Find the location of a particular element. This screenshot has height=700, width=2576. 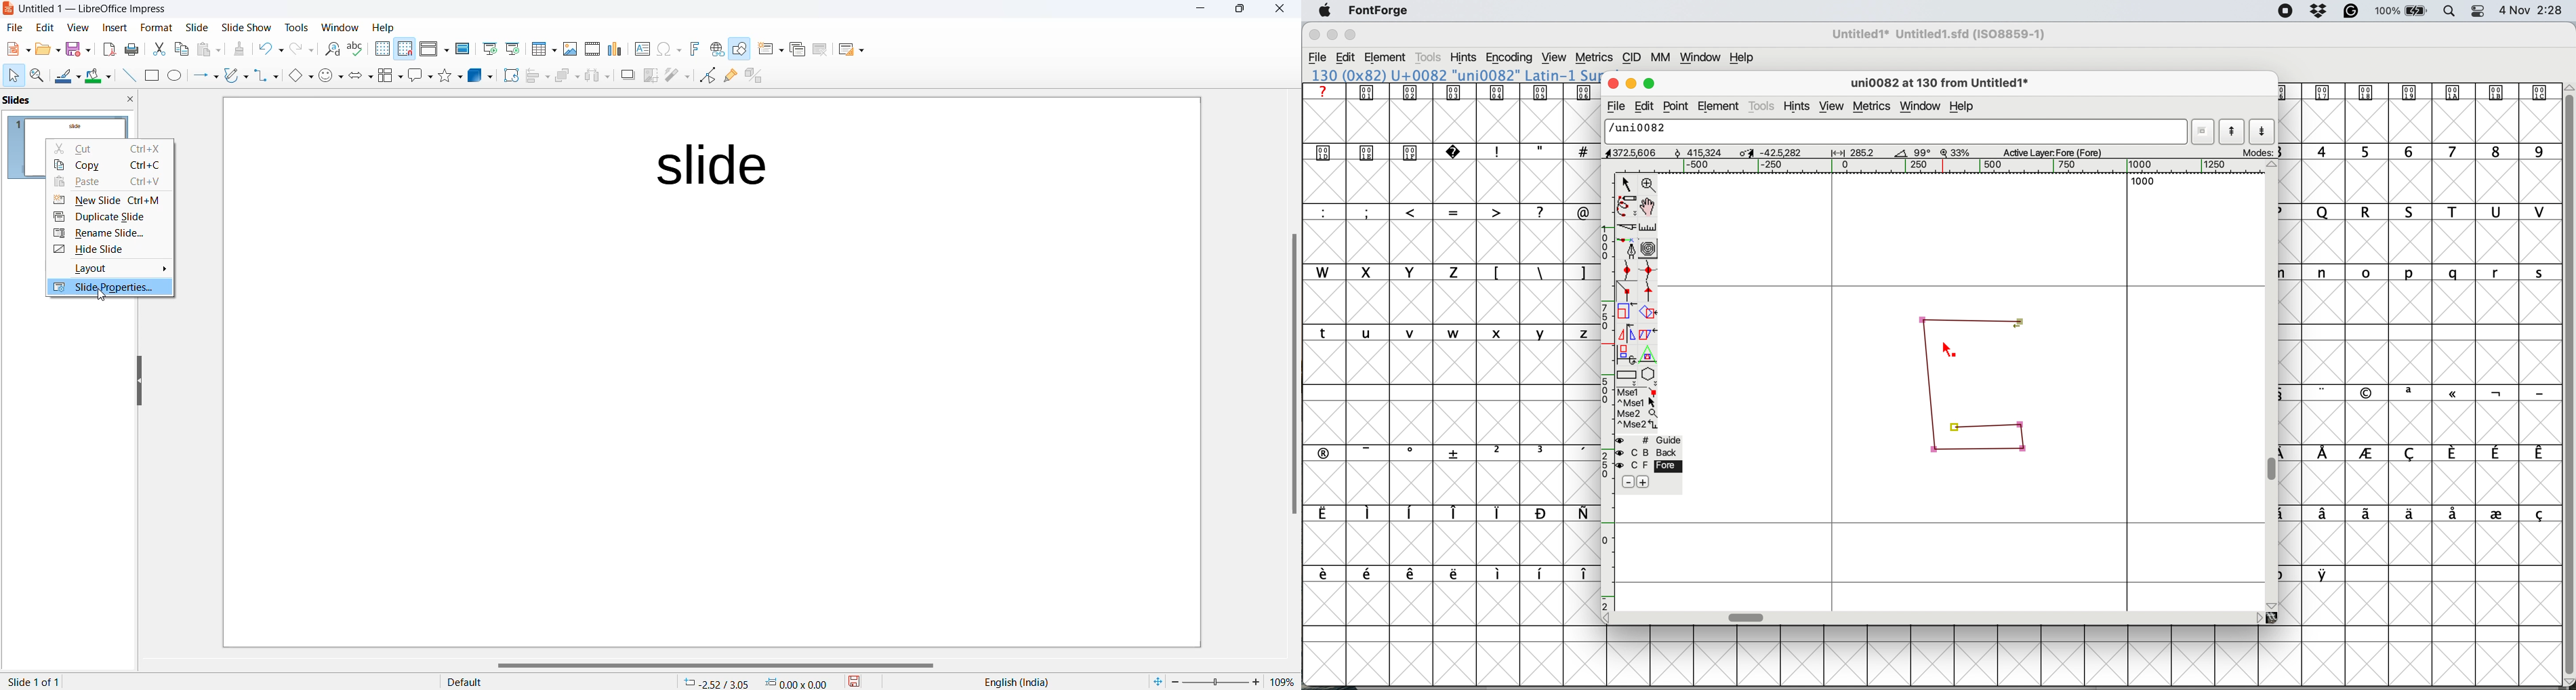

fore is located at coordinates (1649, 465).